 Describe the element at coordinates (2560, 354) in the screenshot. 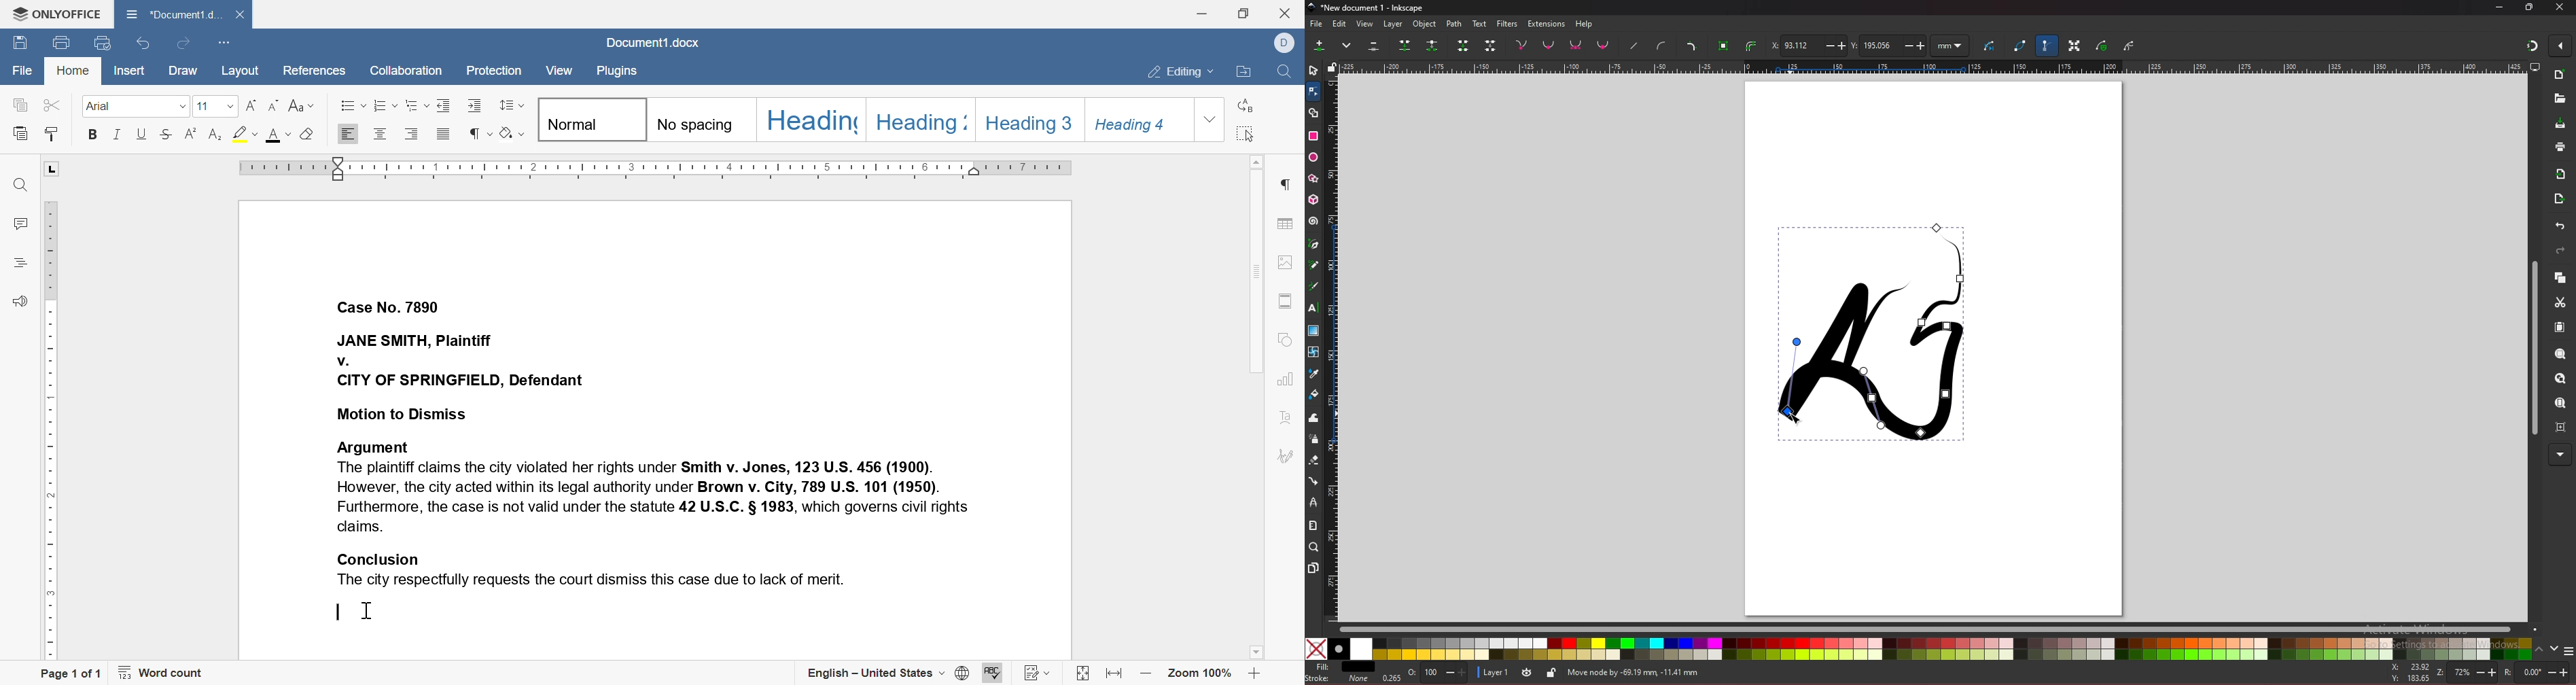

I see `zoom selection` at that location.